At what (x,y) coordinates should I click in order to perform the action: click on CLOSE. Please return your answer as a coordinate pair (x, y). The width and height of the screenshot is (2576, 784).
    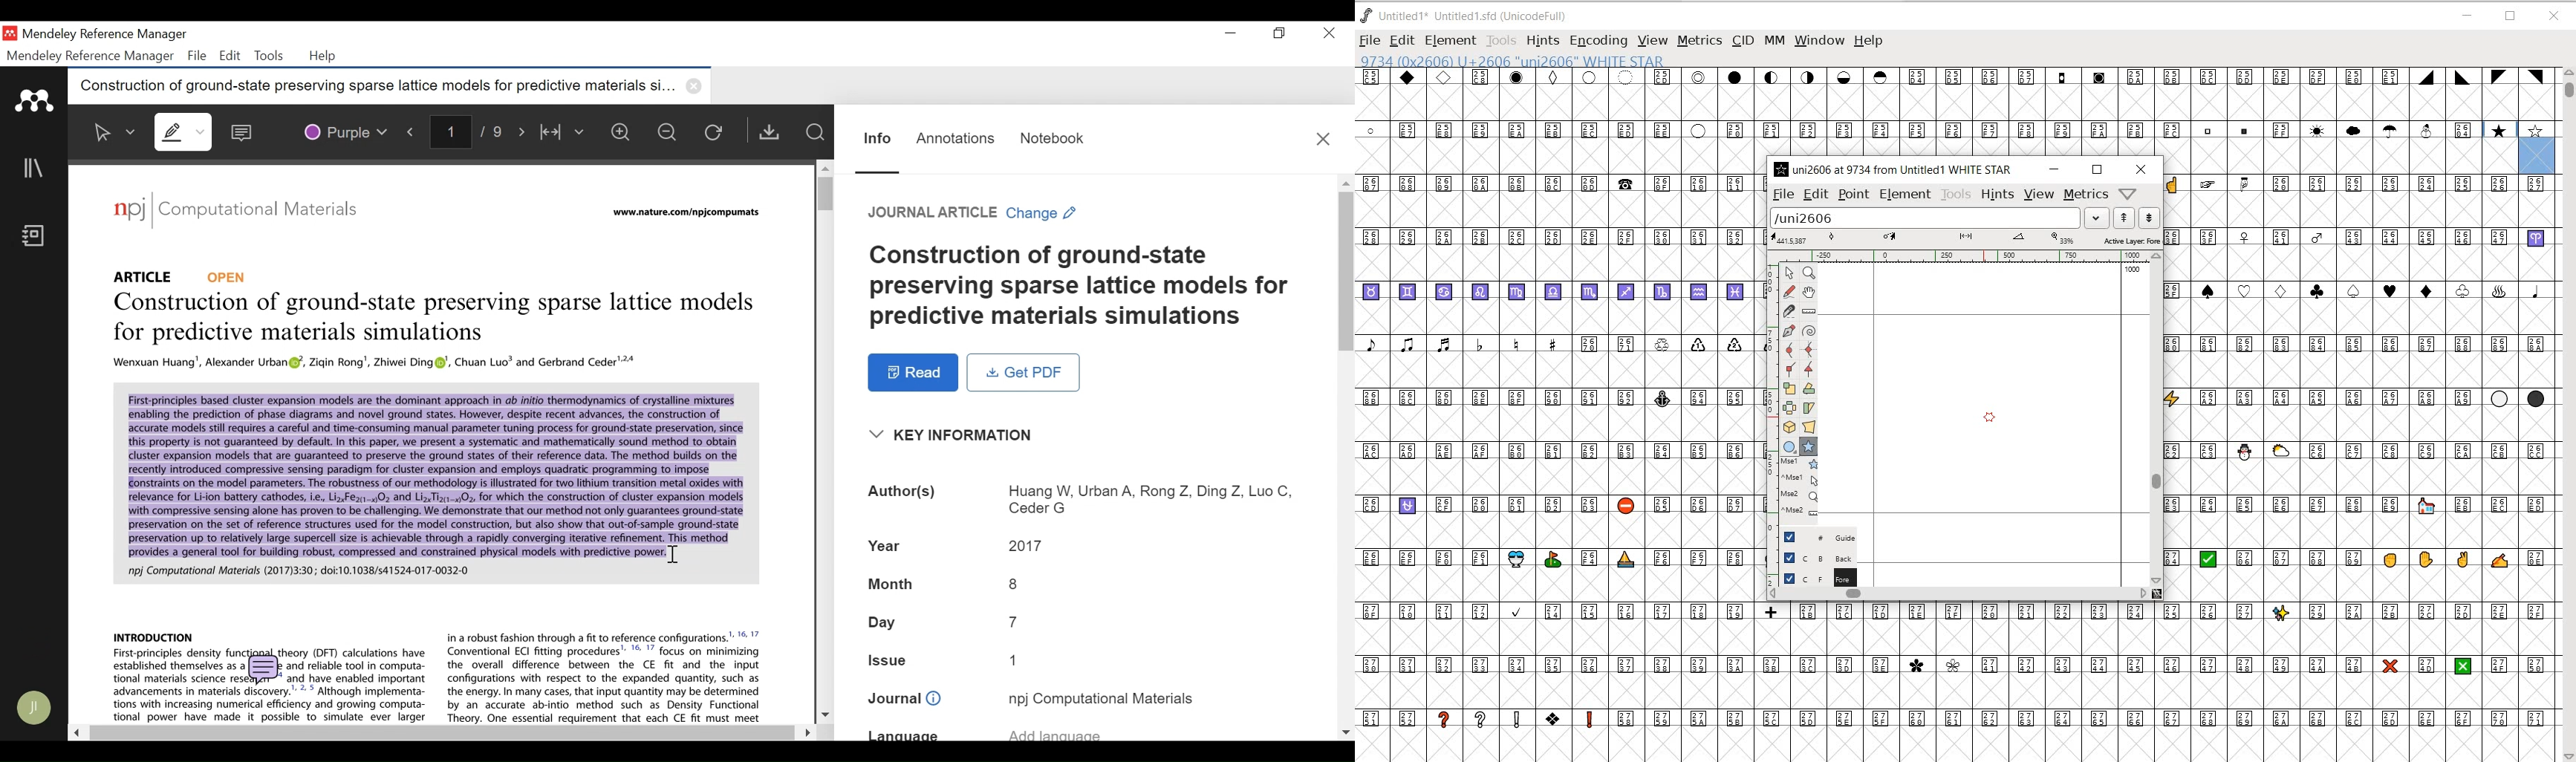
    Looking at the image, I should click on (2554, 16).